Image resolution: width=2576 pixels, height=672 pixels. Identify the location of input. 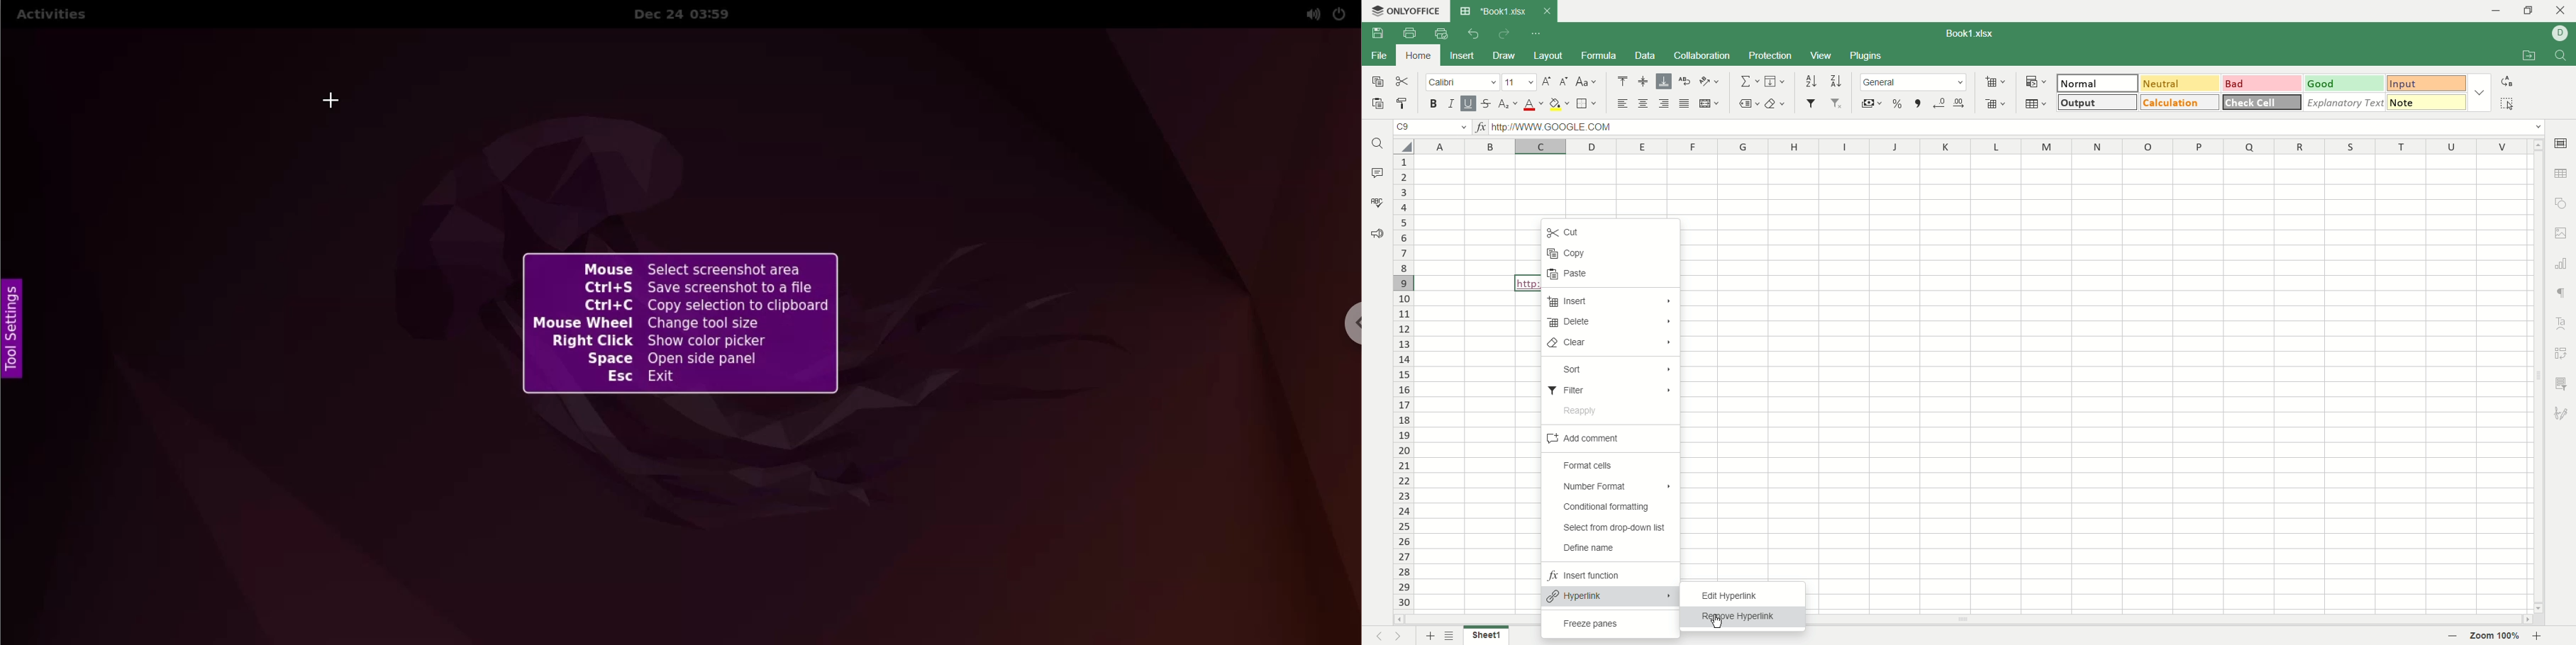
(2425, 84).